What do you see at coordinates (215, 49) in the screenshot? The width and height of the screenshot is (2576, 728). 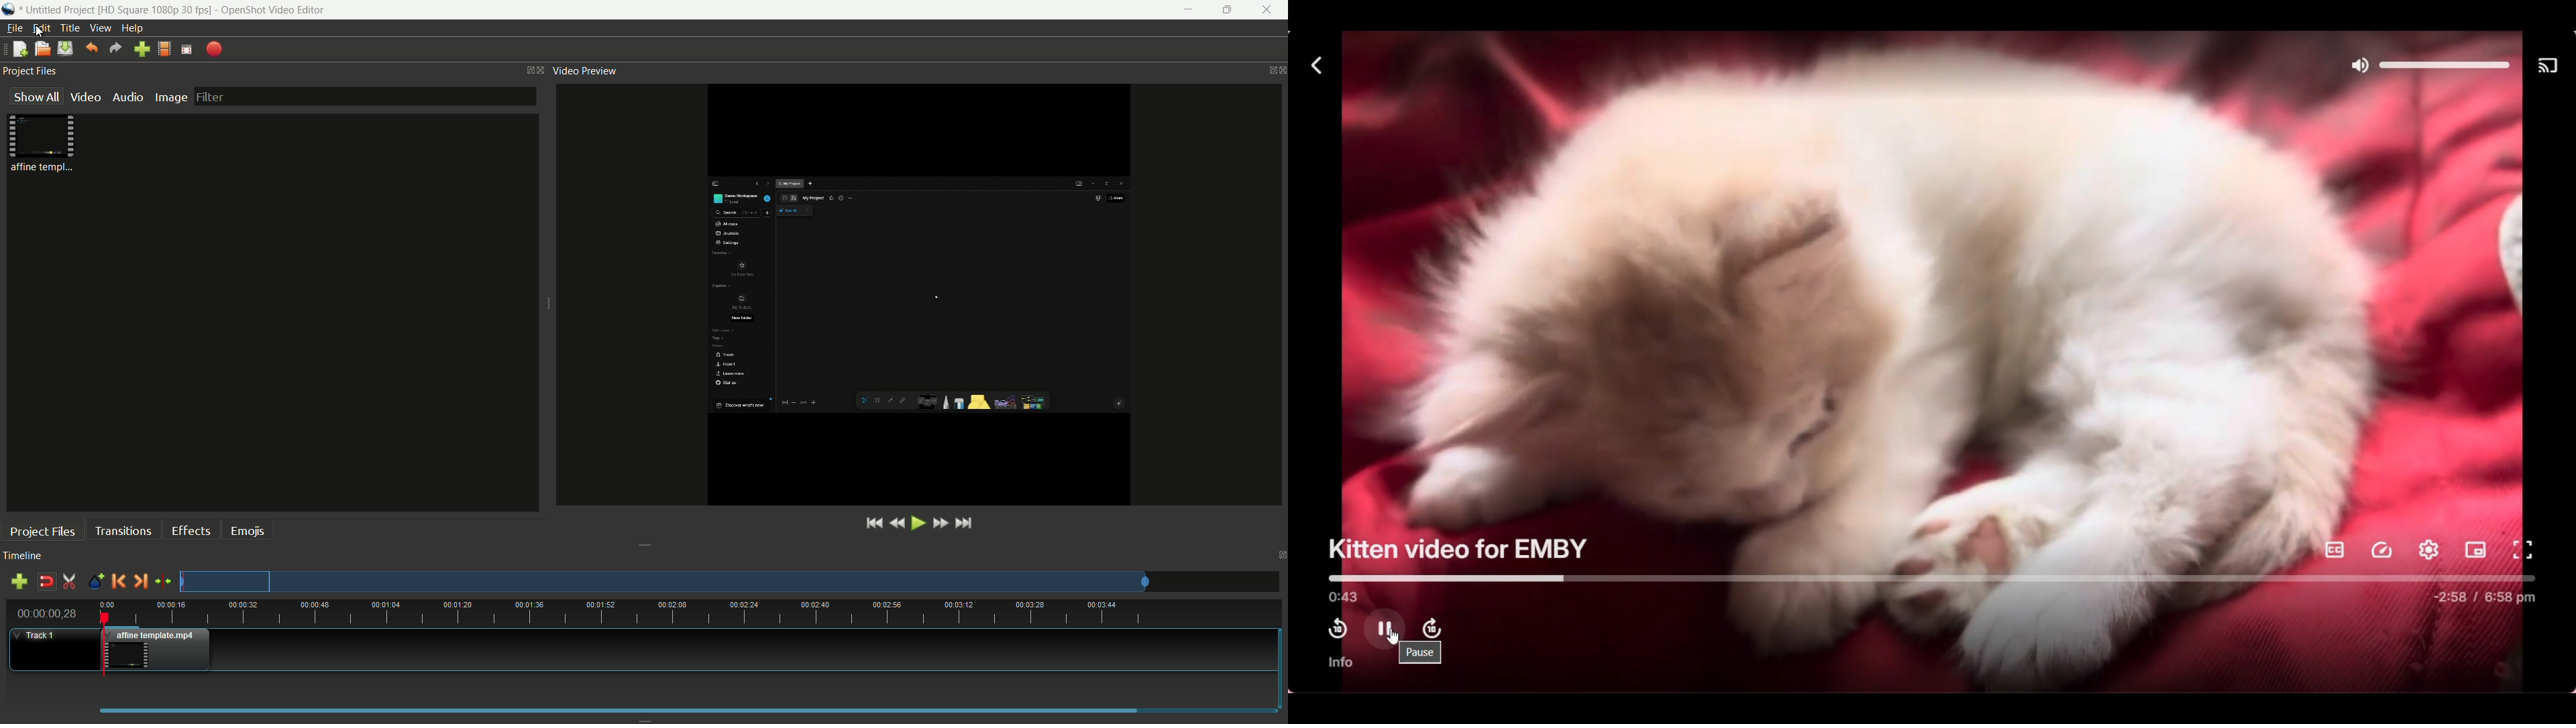 I see `export` at bounding box center [215, 49].